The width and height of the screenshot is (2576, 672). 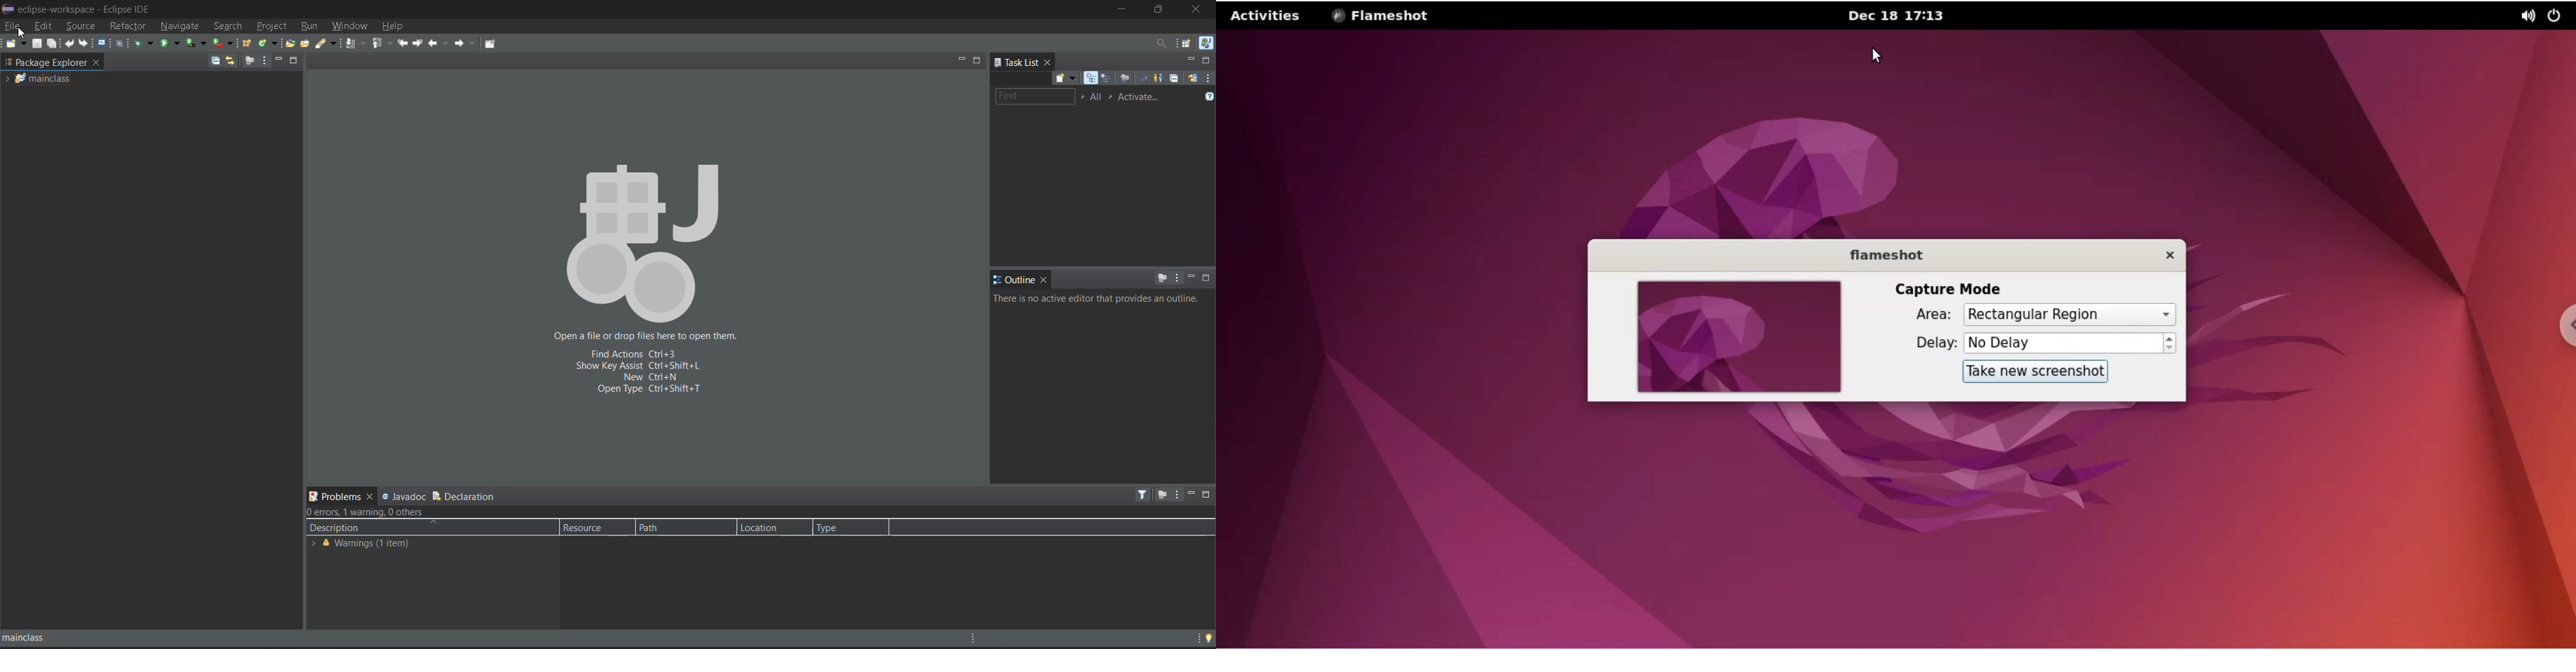 What do you see at coordinates (1877, 55) in the screenshot?
I see `cursor` at bounding box center [1877, 55].